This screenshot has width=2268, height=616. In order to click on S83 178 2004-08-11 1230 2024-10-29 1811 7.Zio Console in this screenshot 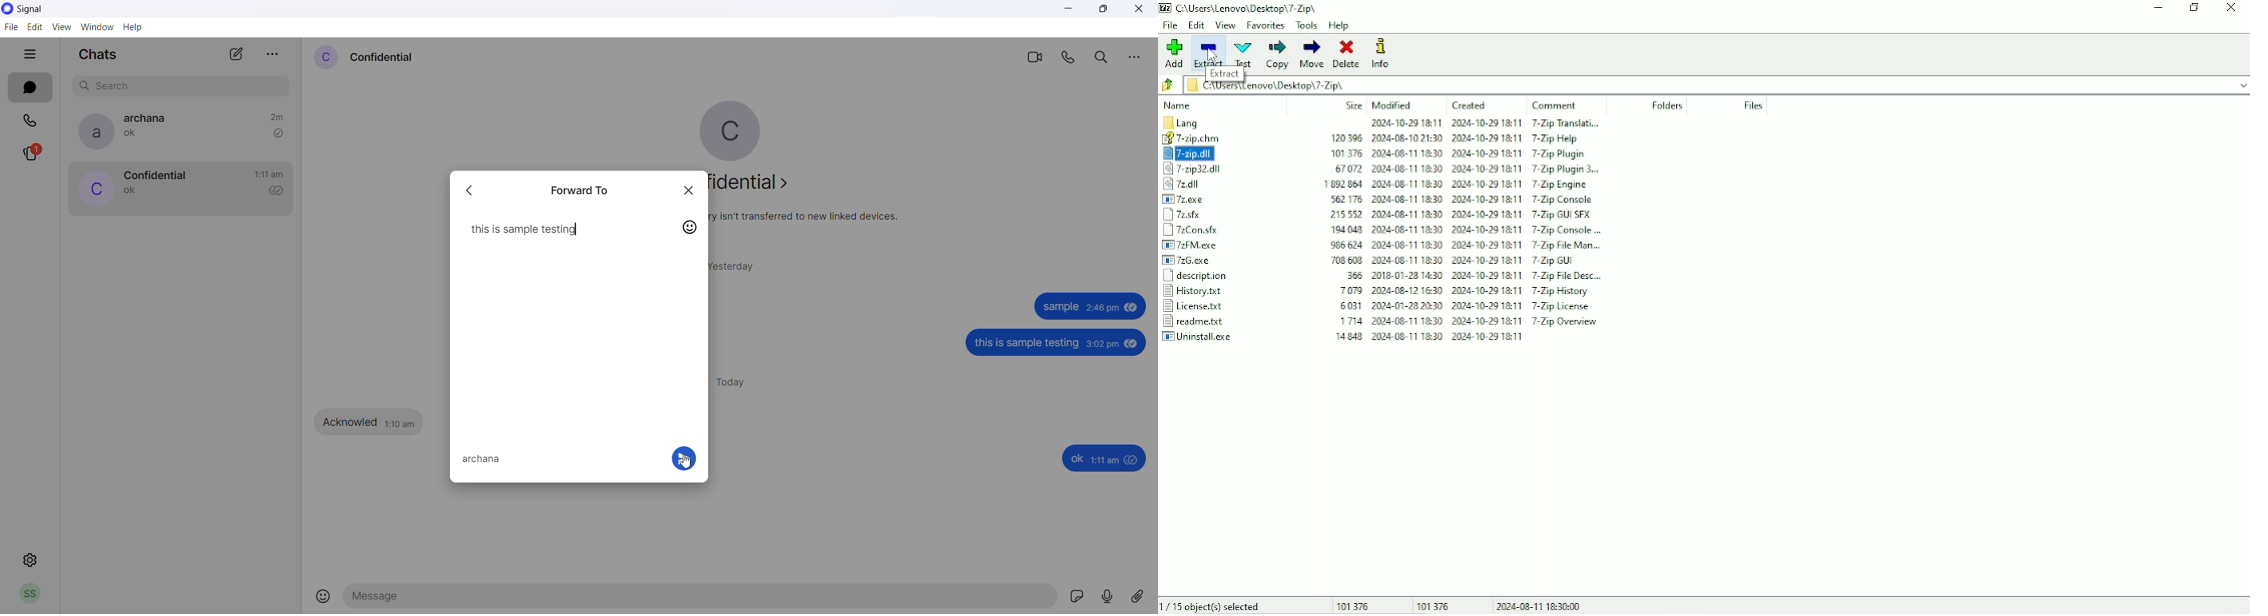, I will do `click(1464, 197)`.